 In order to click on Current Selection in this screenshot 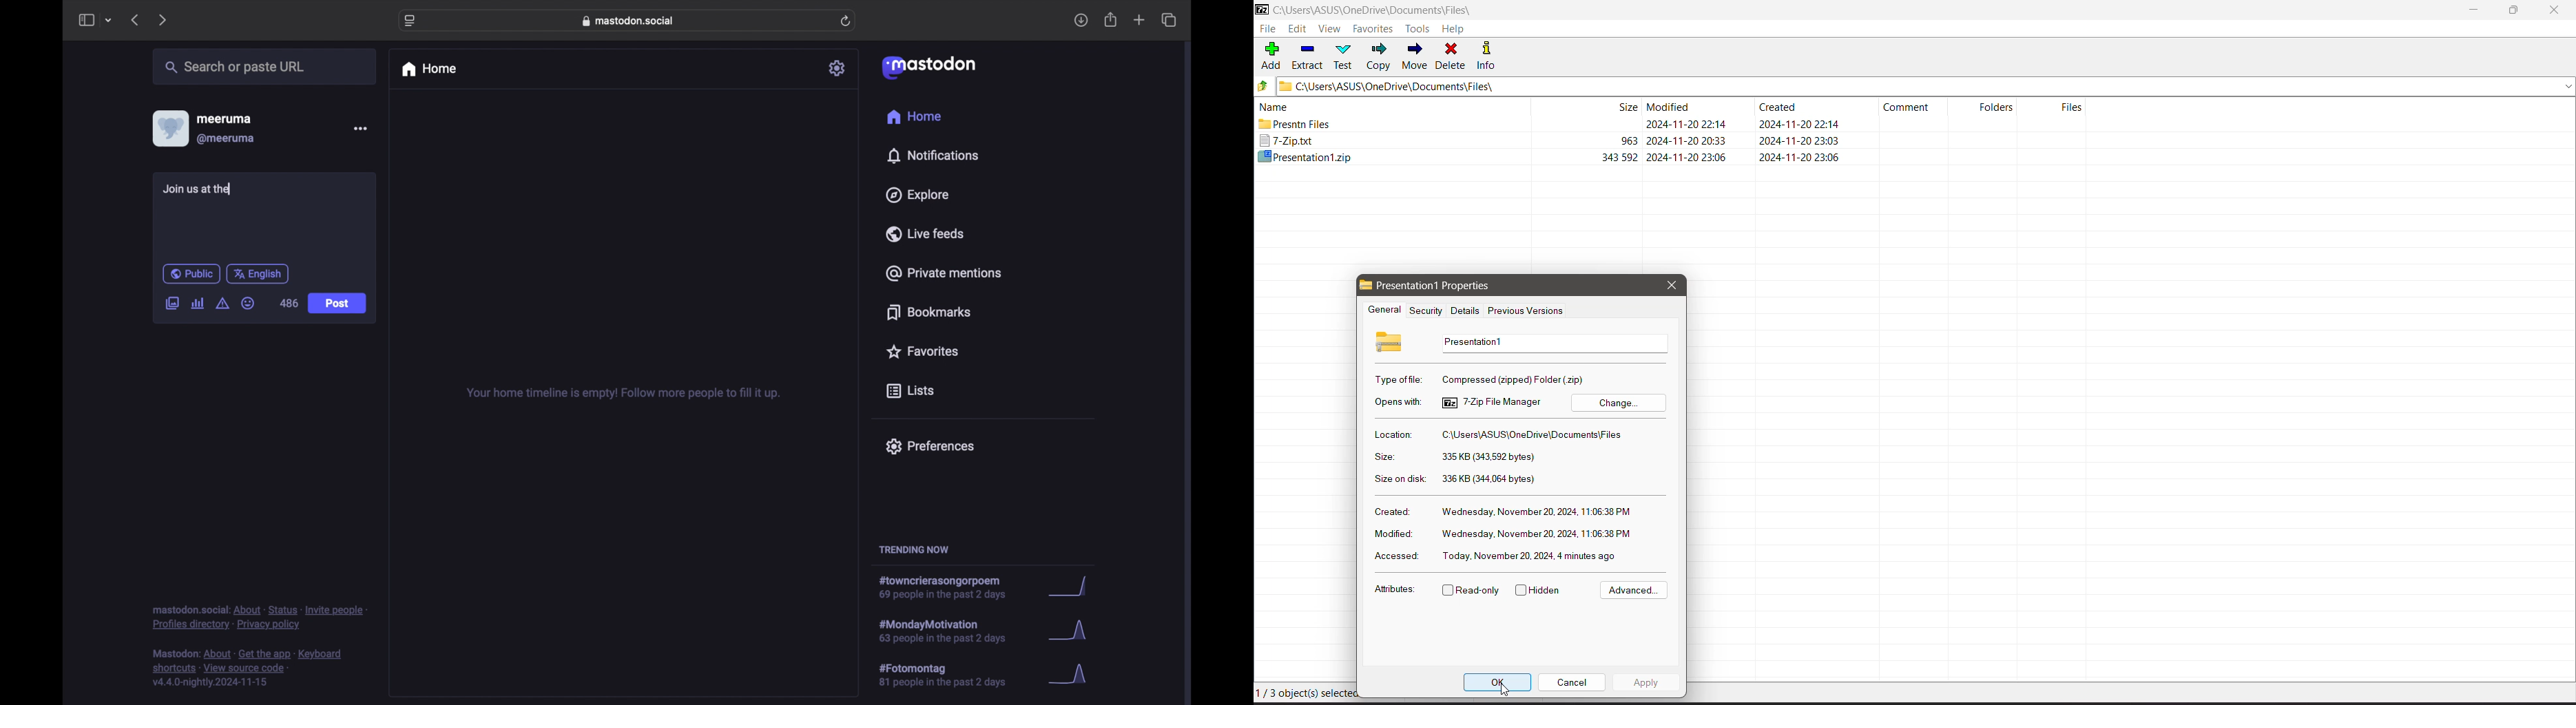, I will do `click(1302, 693)`.